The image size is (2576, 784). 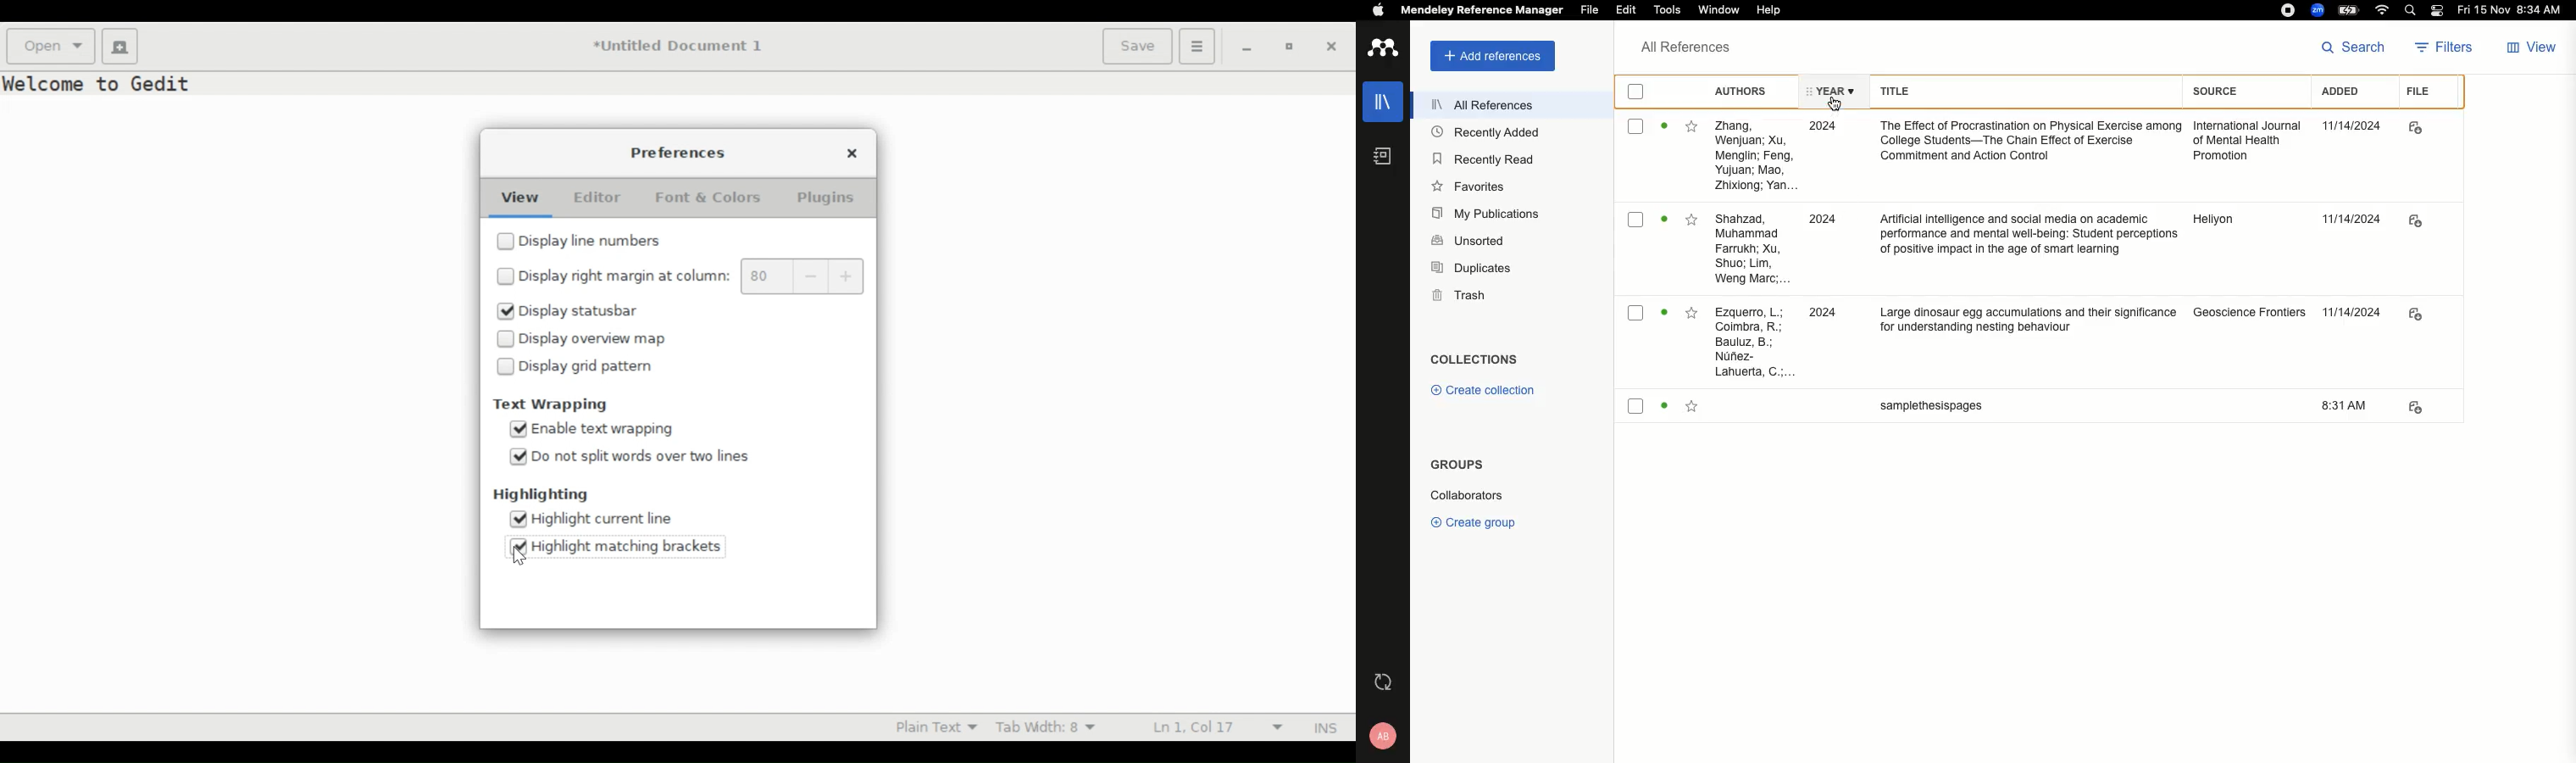 I want to click on Add references, so click(x=1492, y=56).